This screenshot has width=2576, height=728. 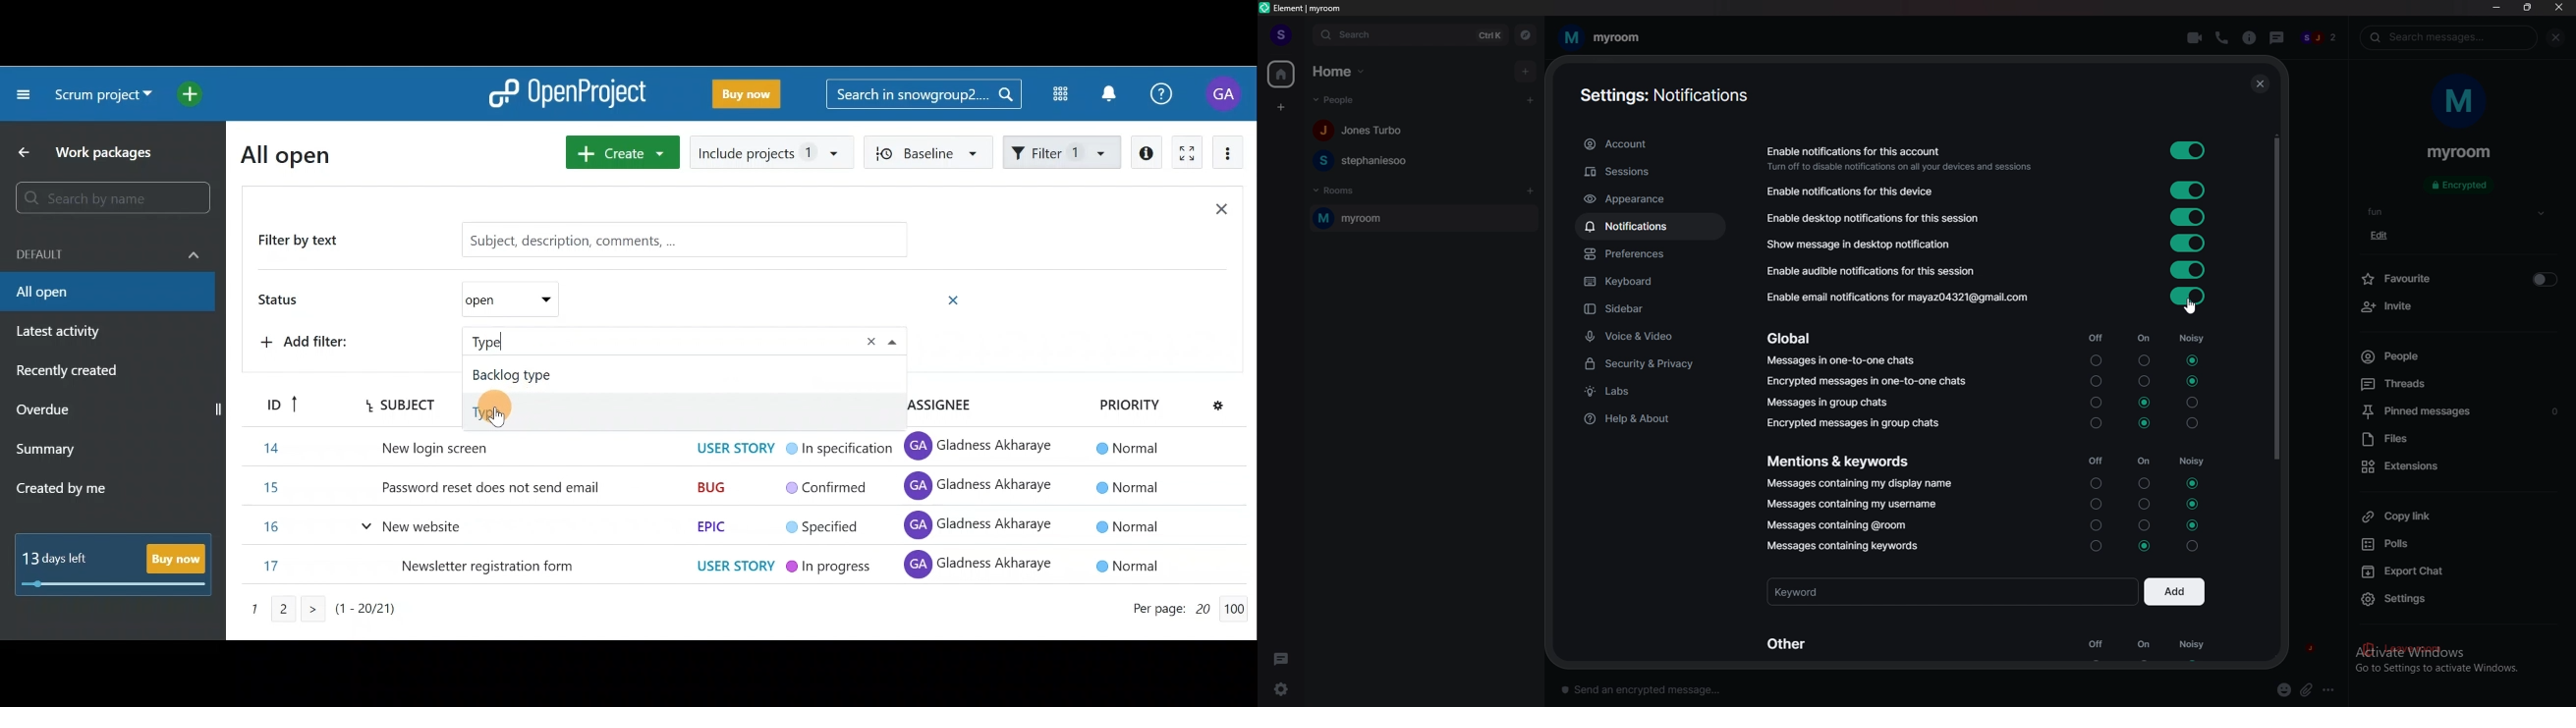 What do you see at coordinates (1839, 526) in the screenshot?
I see `messages containing @room` at bounding box center [1839, 526].